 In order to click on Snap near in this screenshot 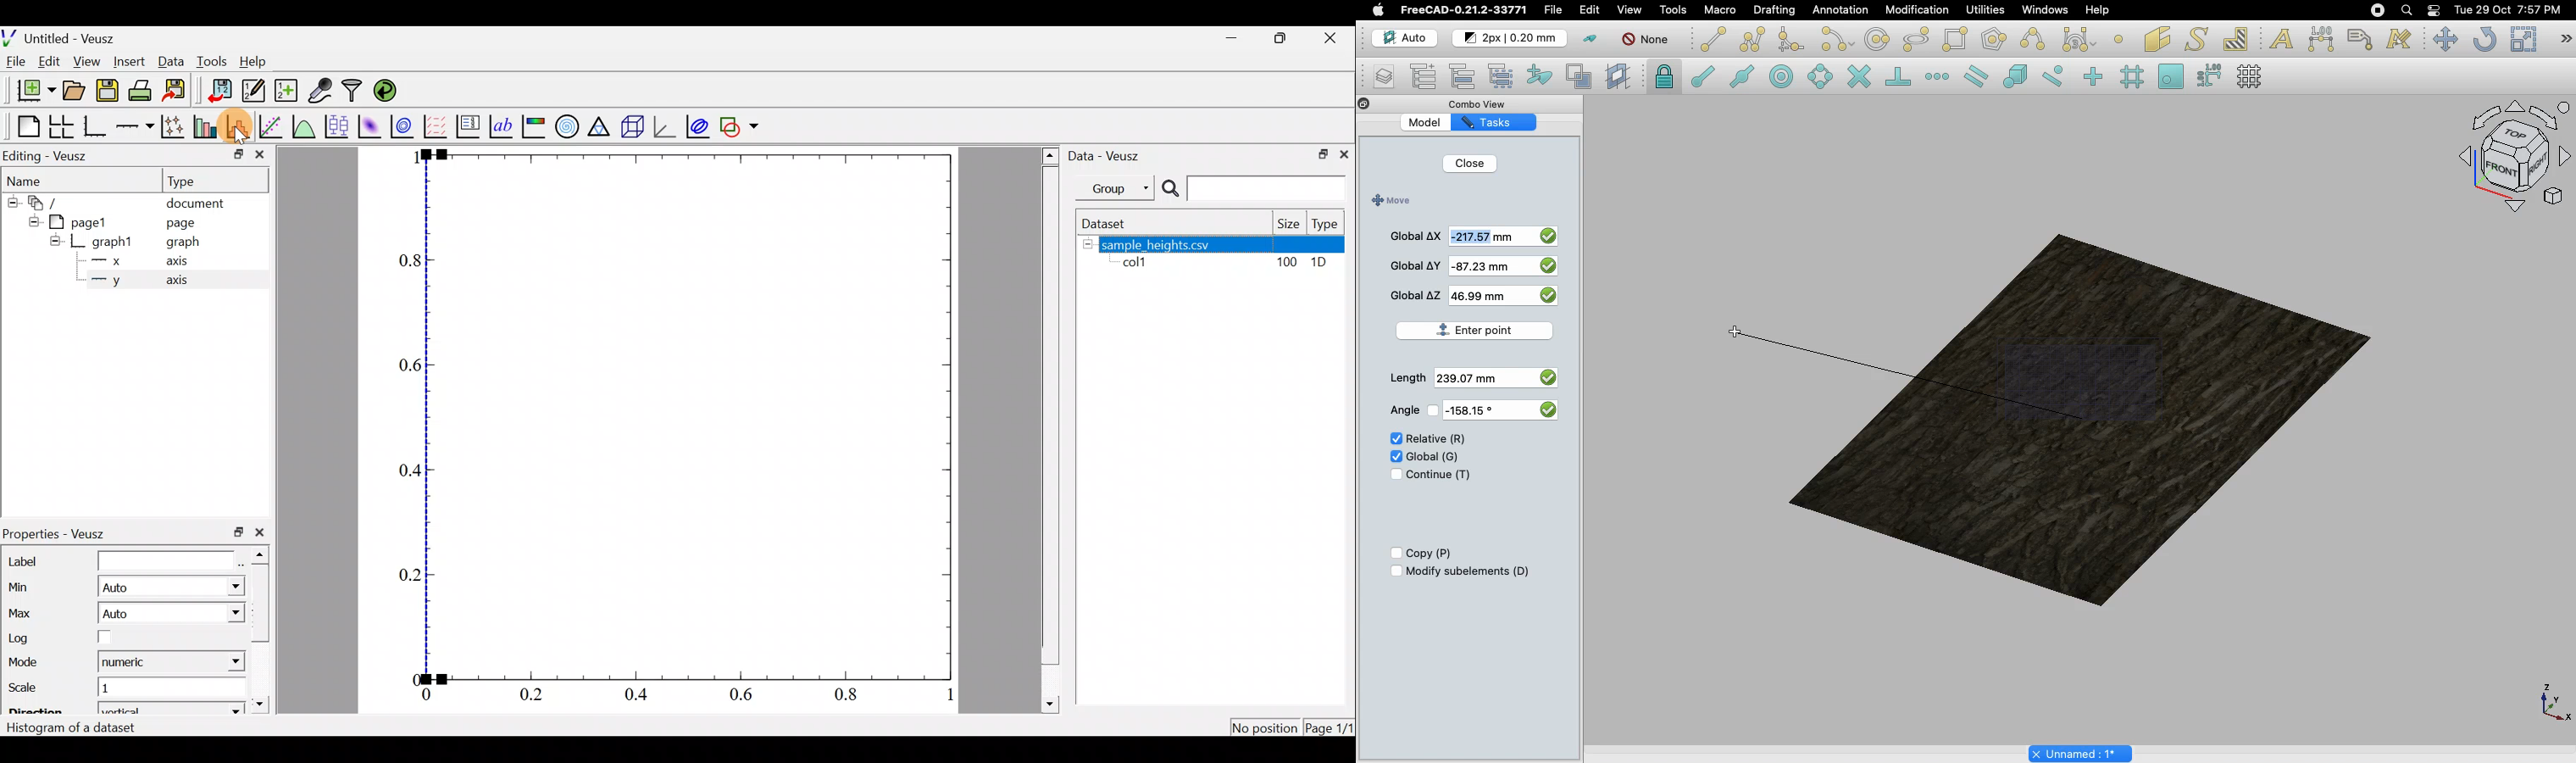, I will do `click(2057, 76)`.